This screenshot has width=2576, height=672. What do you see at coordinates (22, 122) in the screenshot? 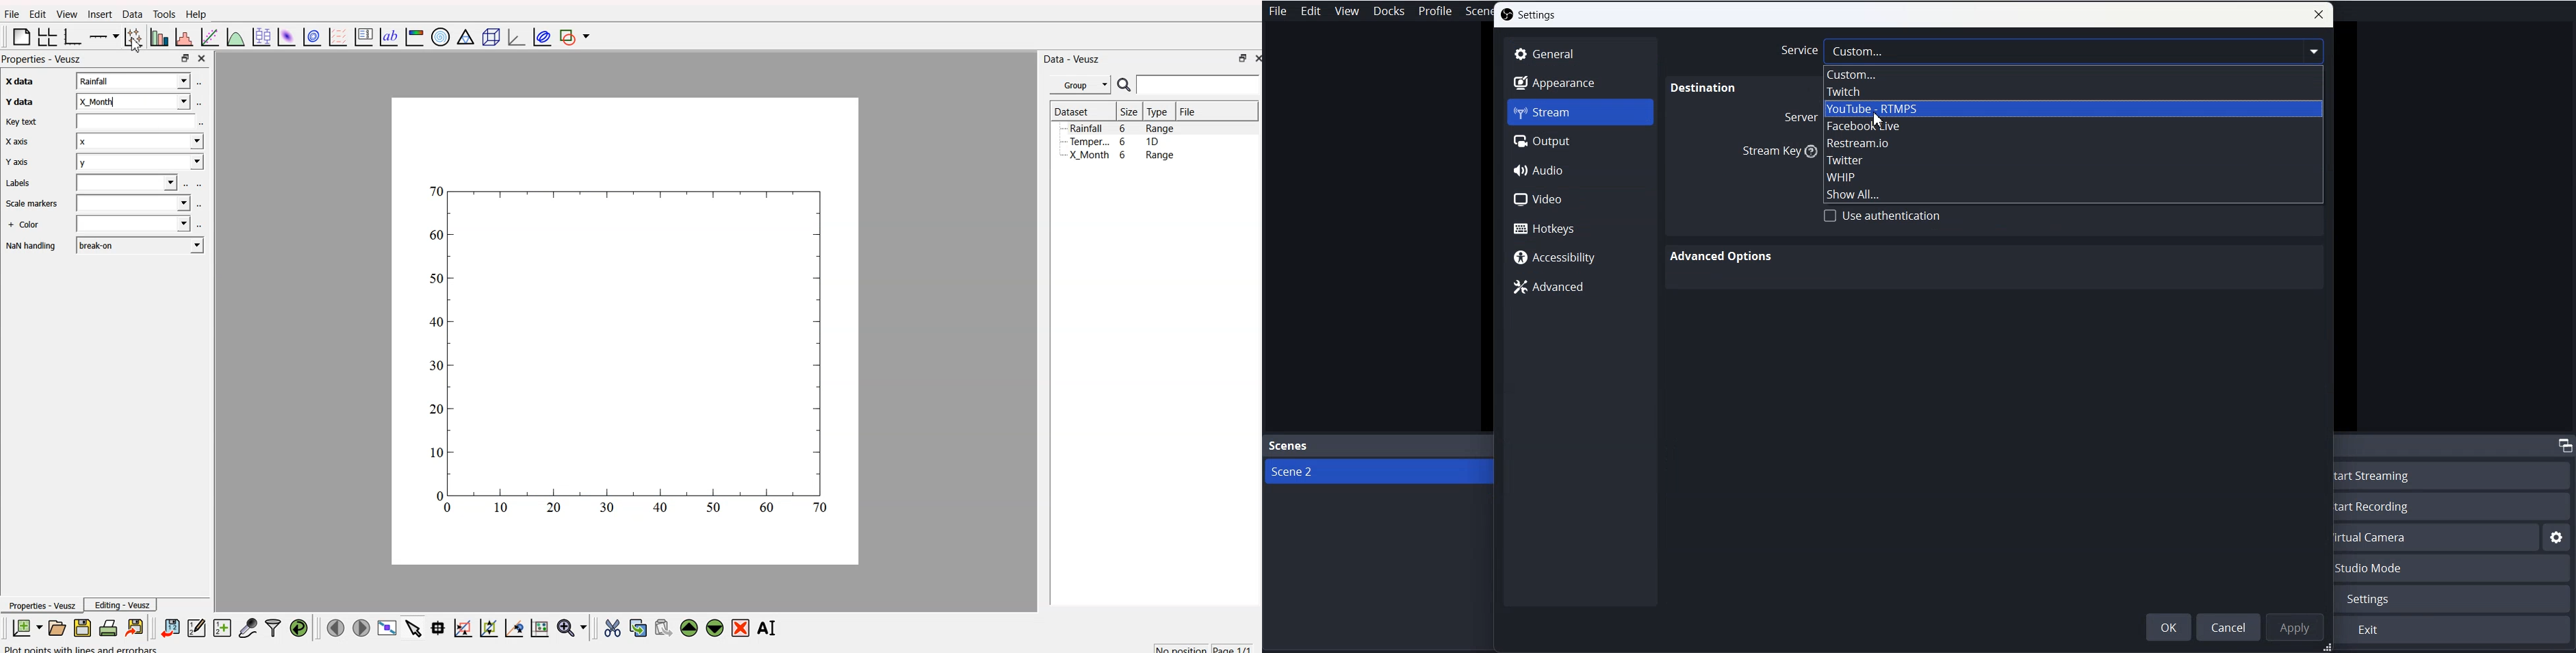
I see `Key text` at bounding box center [22, 122].